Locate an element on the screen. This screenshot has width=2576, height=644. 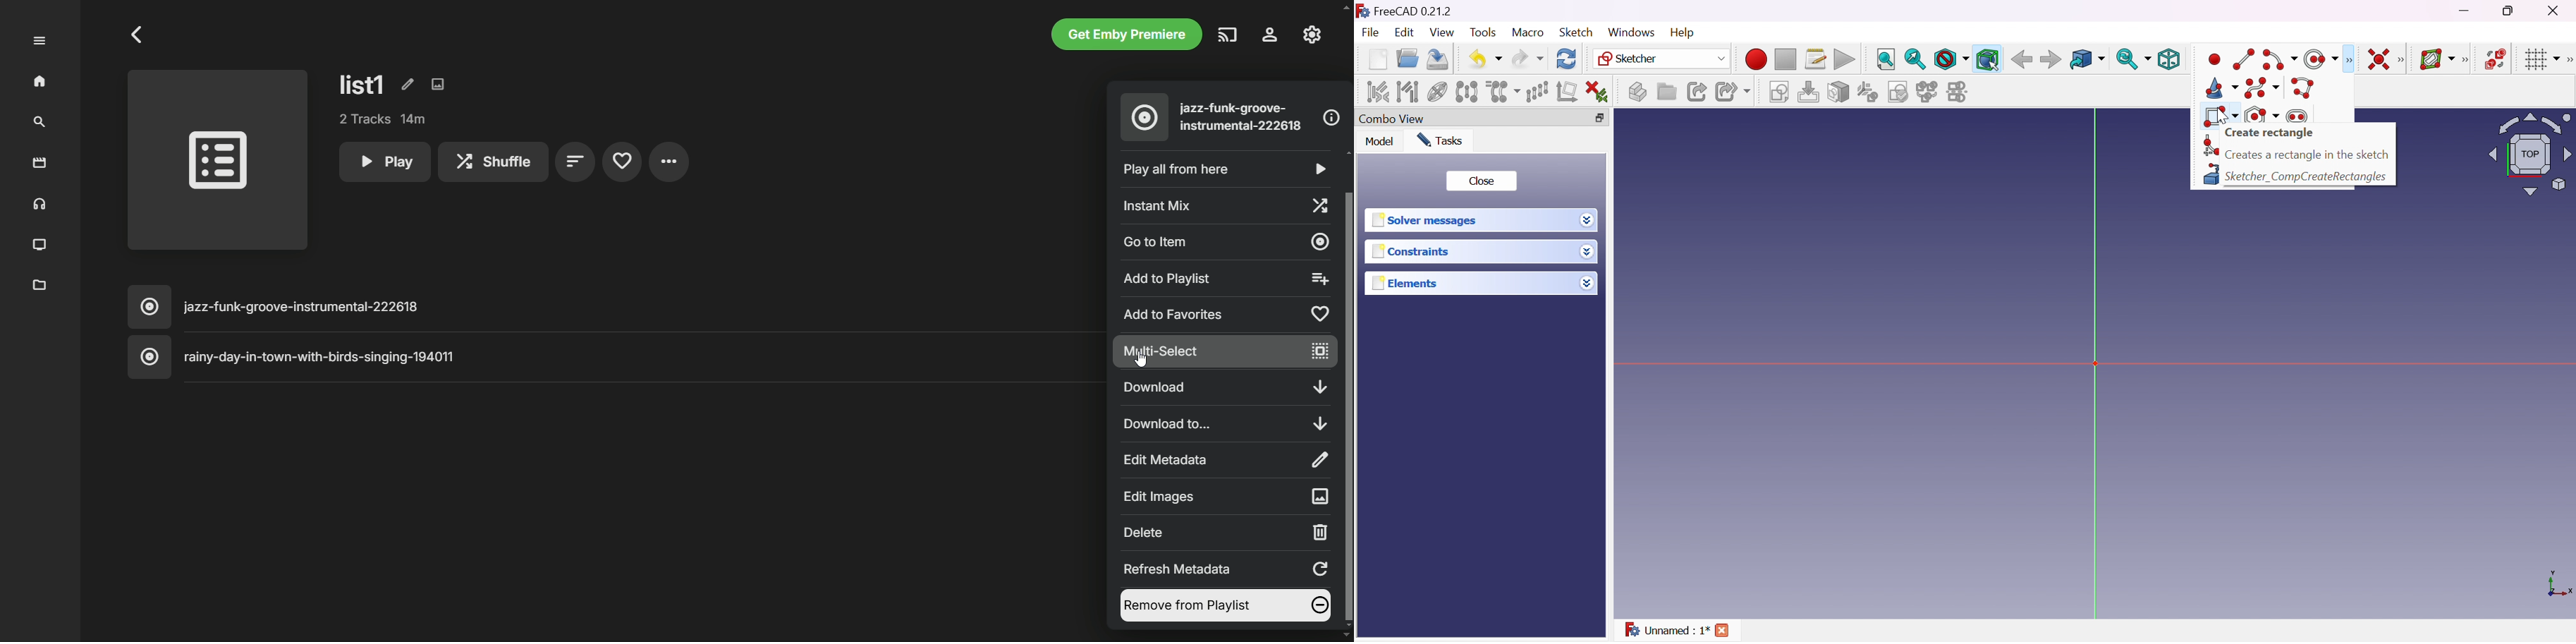
Create a slot is located at coordinates (2296, 115).